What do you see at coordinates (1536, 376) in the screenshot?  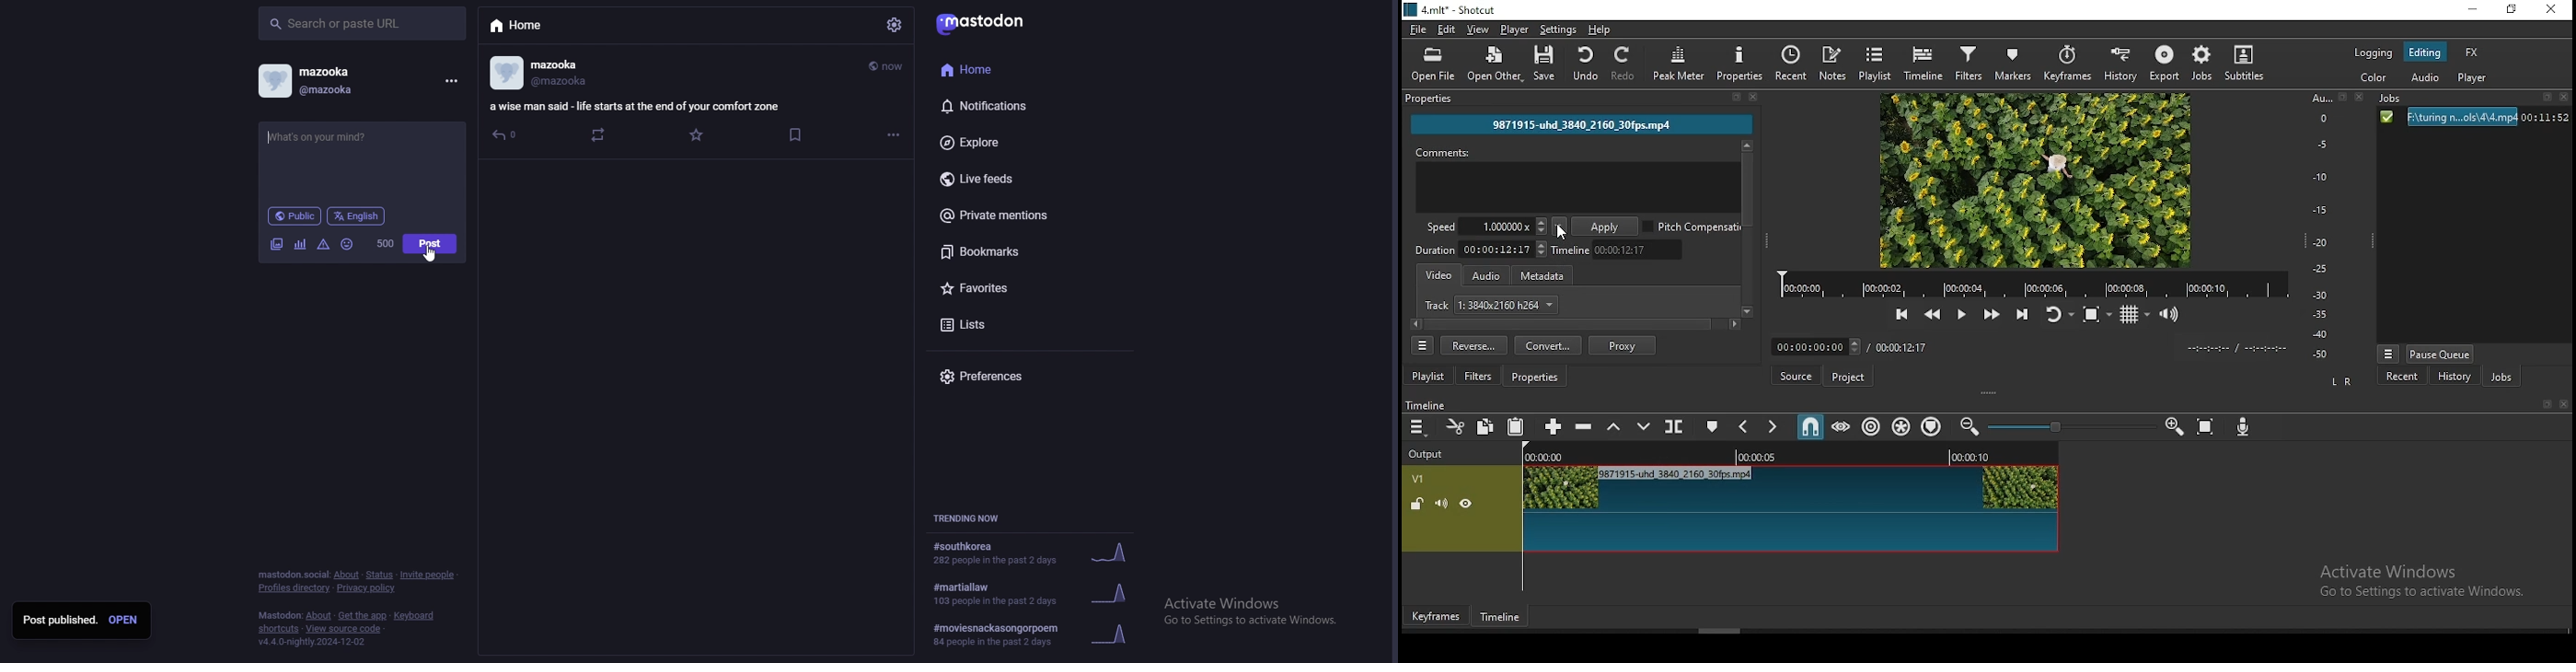 I see `properties` at bounding box center [1536, 376].